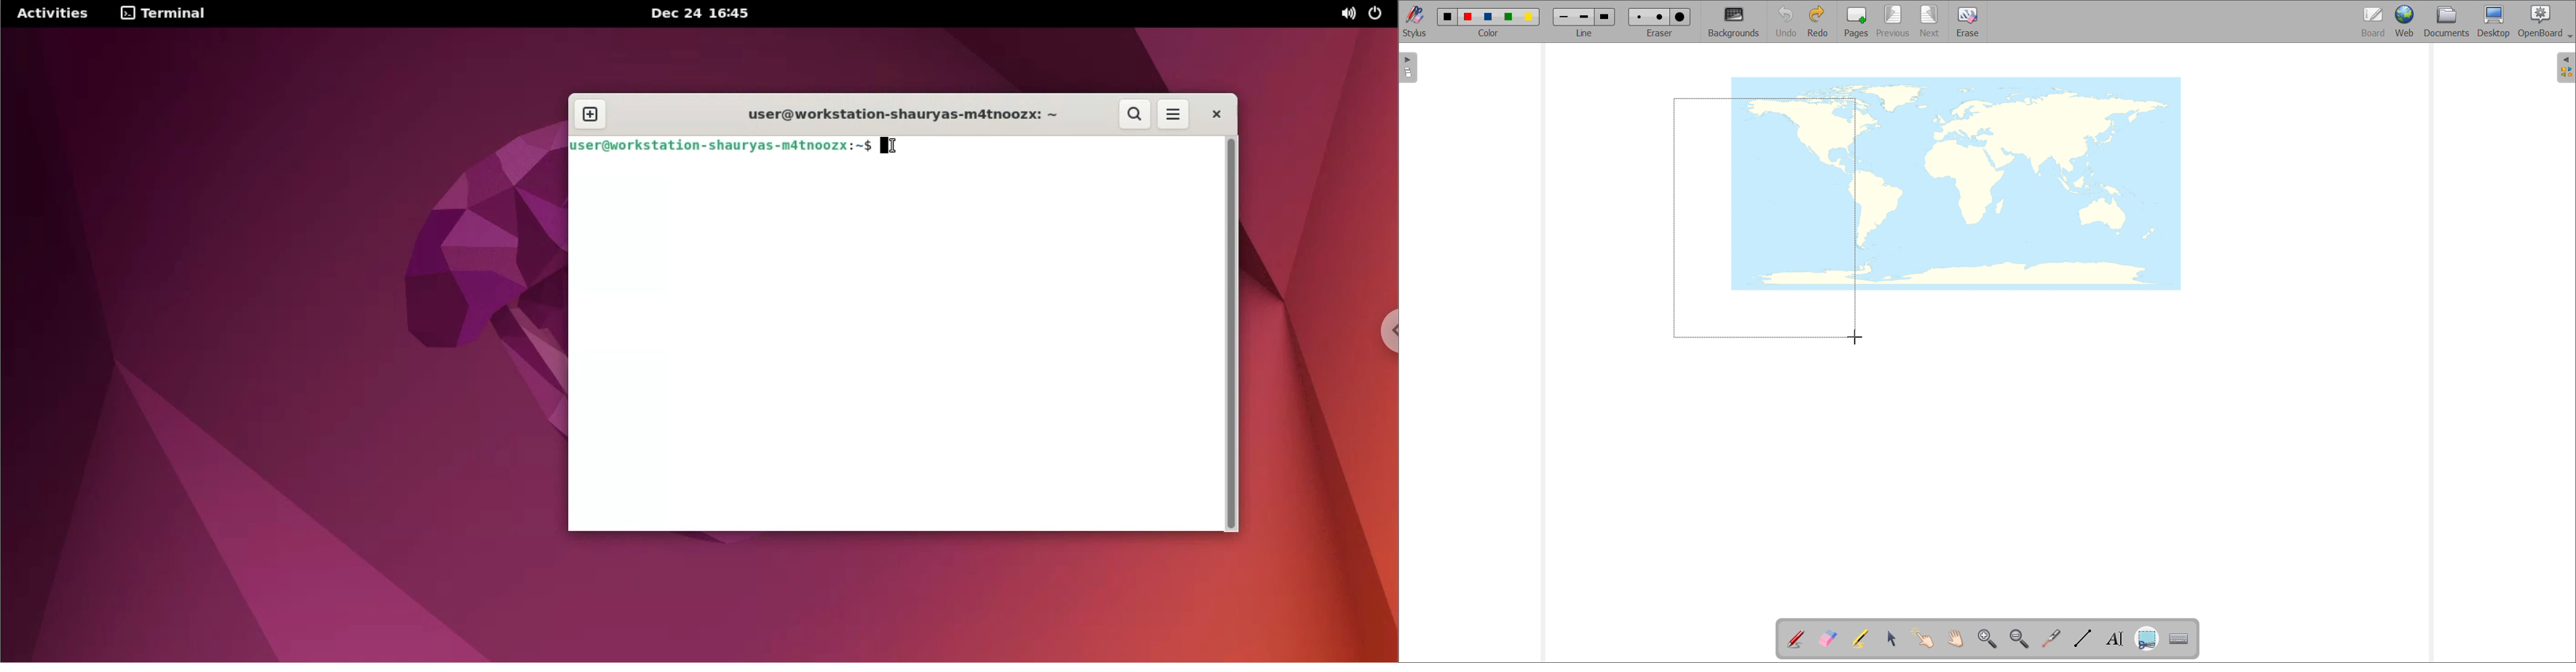 This screenshot has height=672, width=2576. Describe the element at coordinates (1416, 21) in the screenshot. I see `toggle stylus` at that location.